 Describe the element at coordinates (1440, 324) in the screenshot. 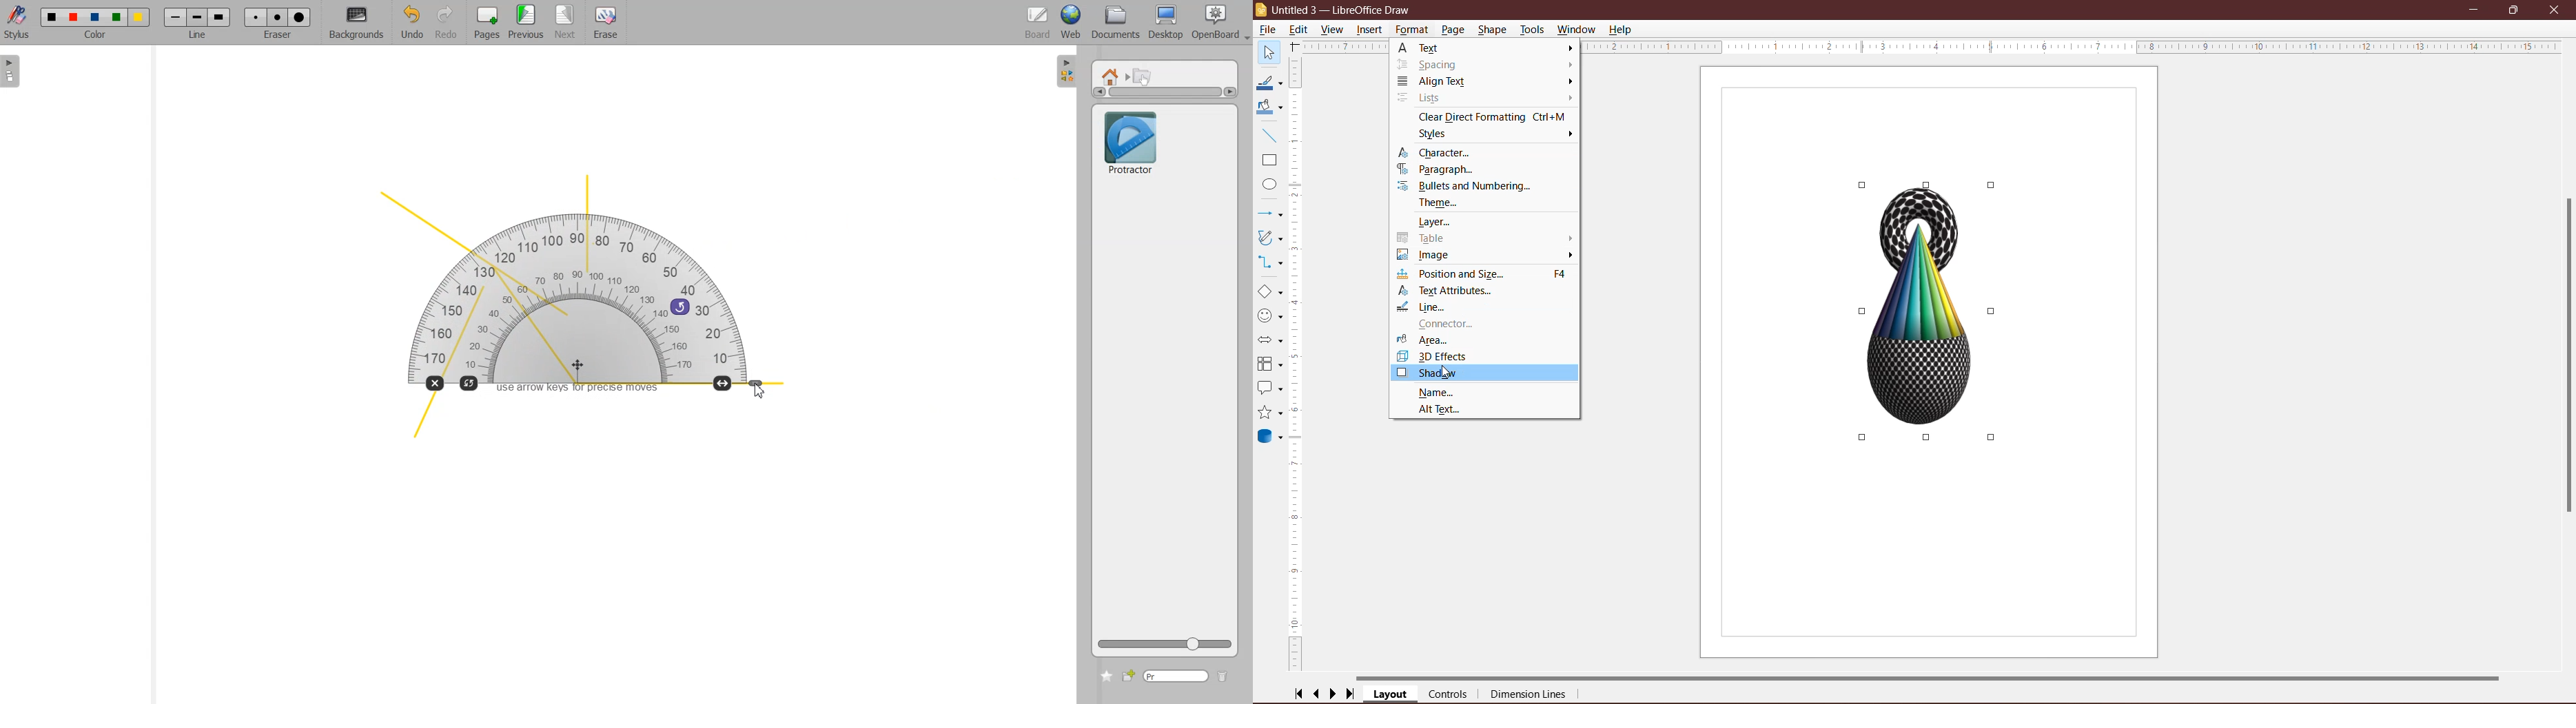

I see `Connector` at that location.